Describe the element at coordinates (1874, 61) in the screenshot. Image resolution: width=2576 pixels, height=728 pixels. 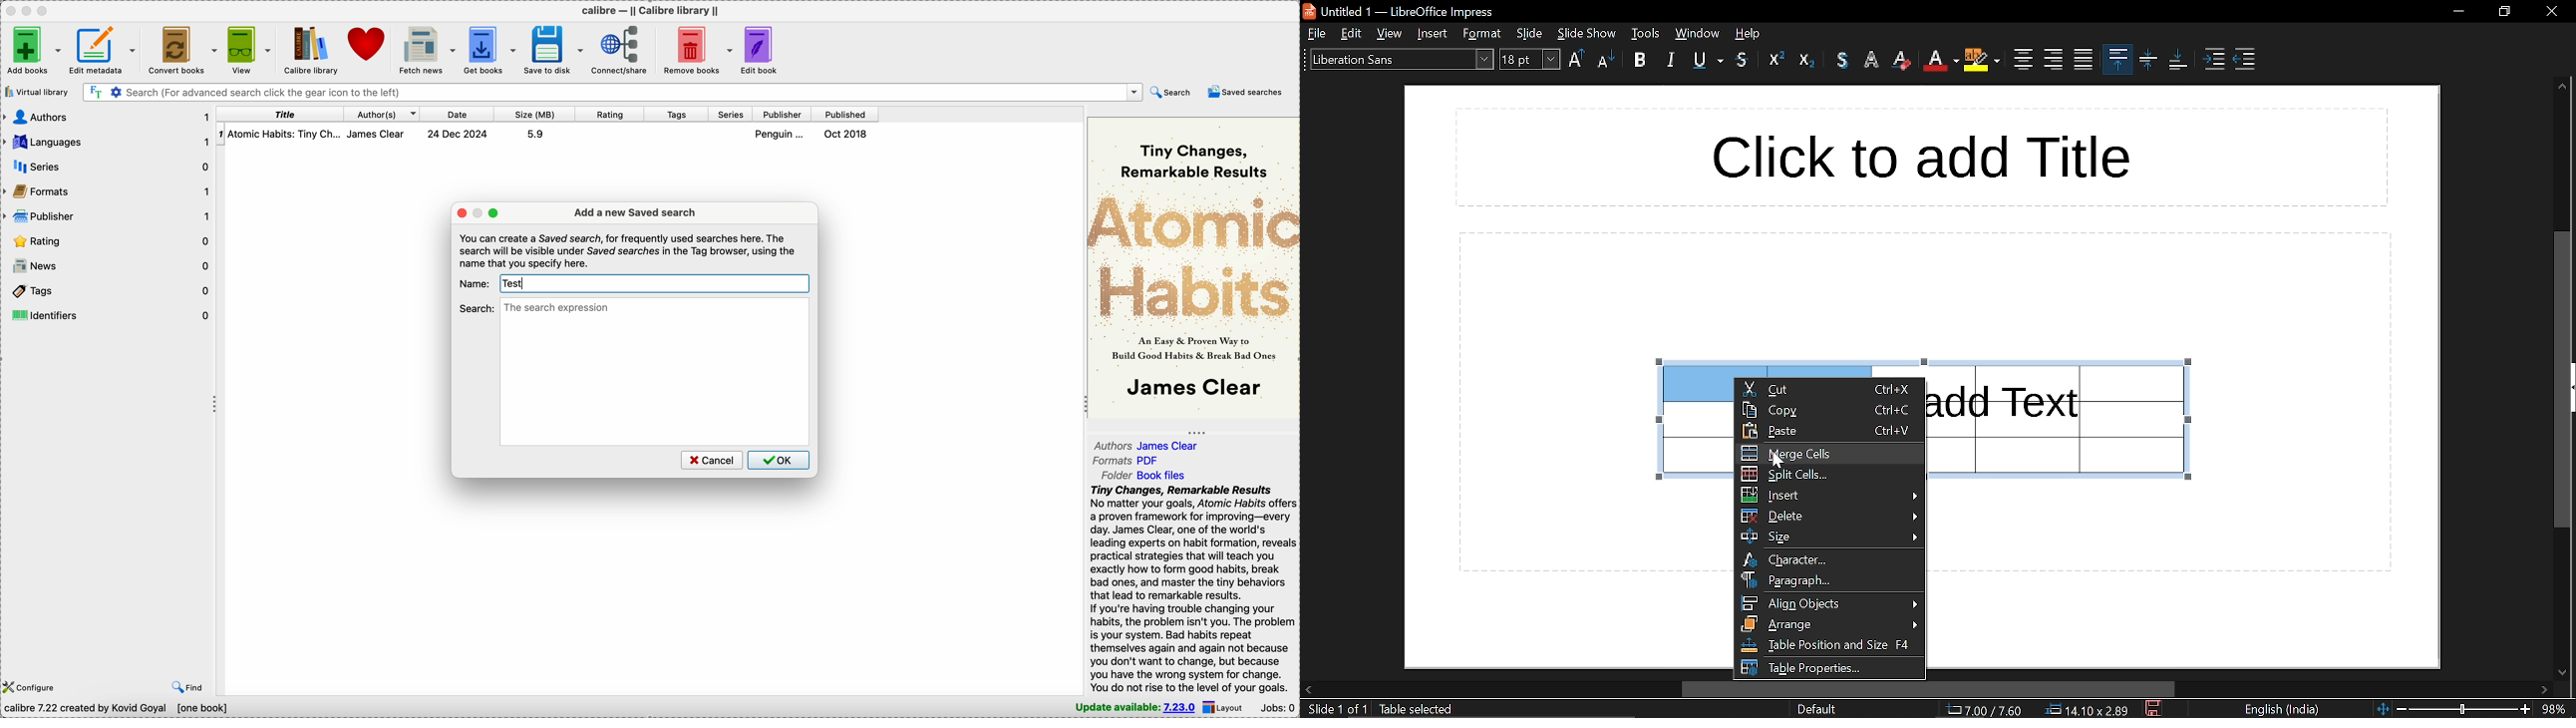
I see `apply outline` at that location.